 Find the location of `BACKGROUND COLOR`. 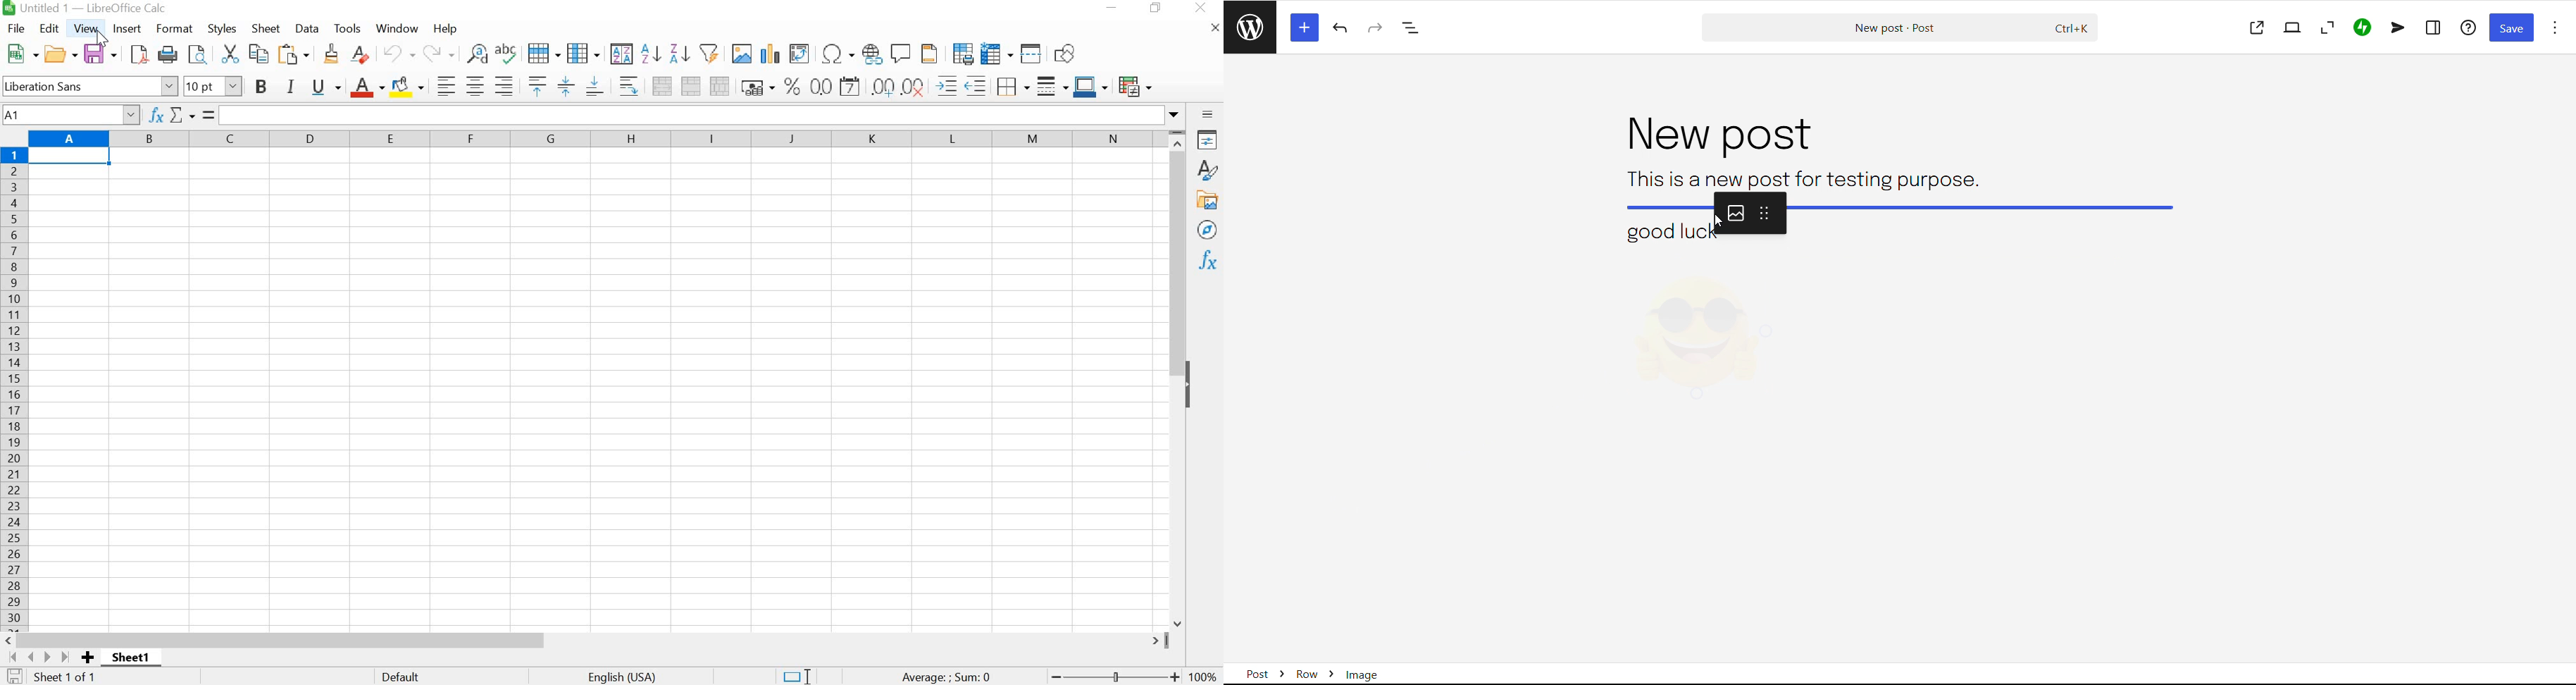

BACKGROUND COLOR is located at coordinates (409, 85).